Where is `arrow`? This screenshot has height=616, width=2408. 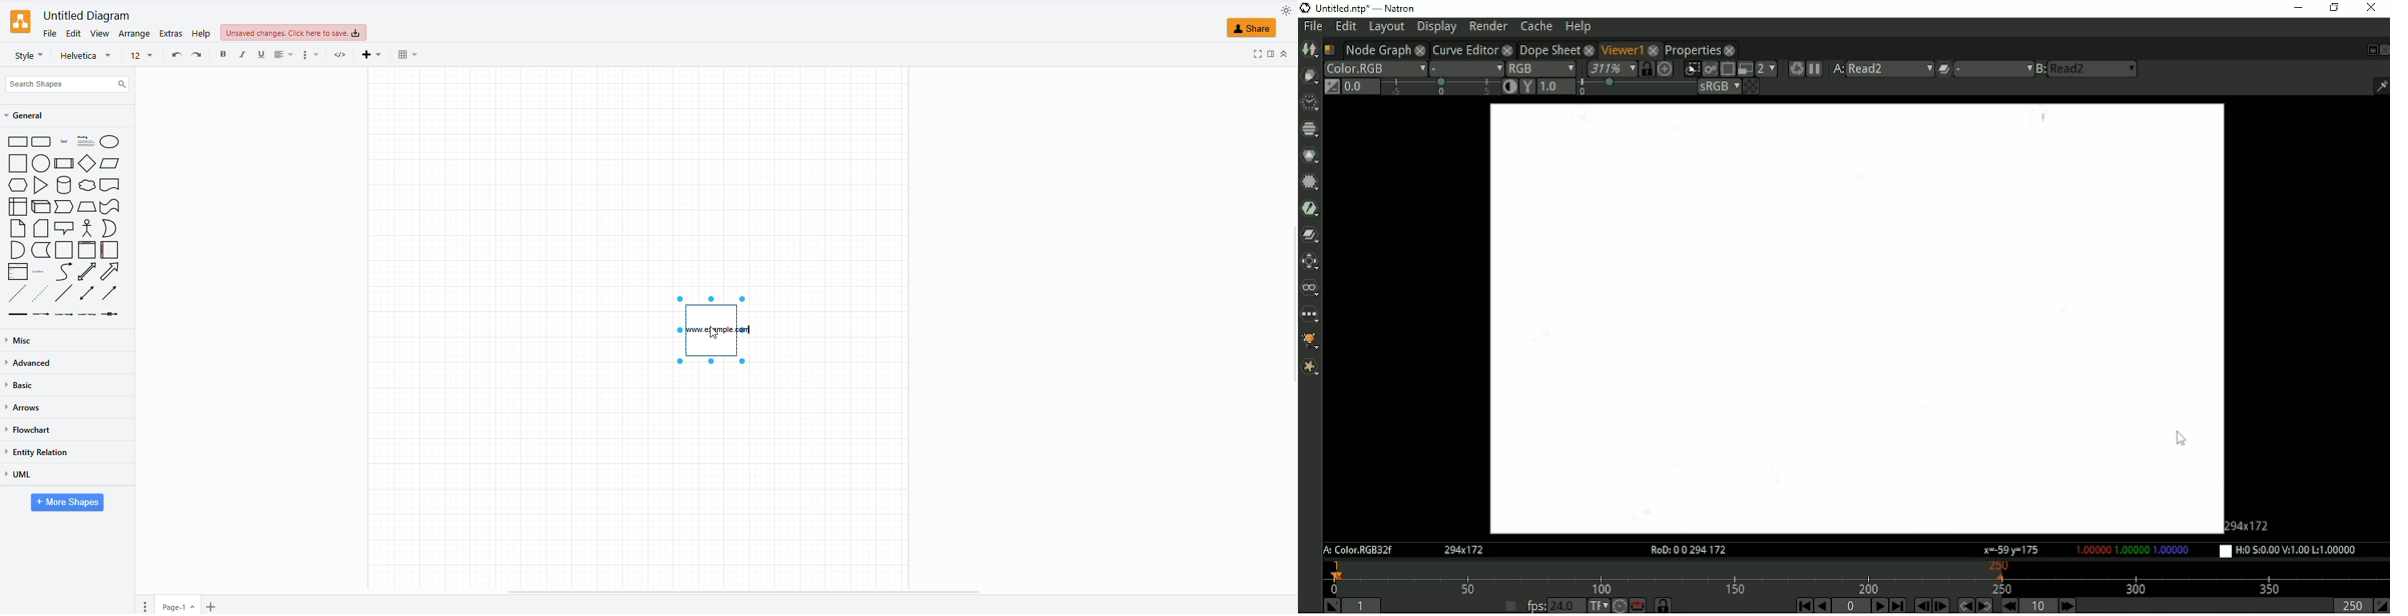 arrow is located at coordinates (113, 272).